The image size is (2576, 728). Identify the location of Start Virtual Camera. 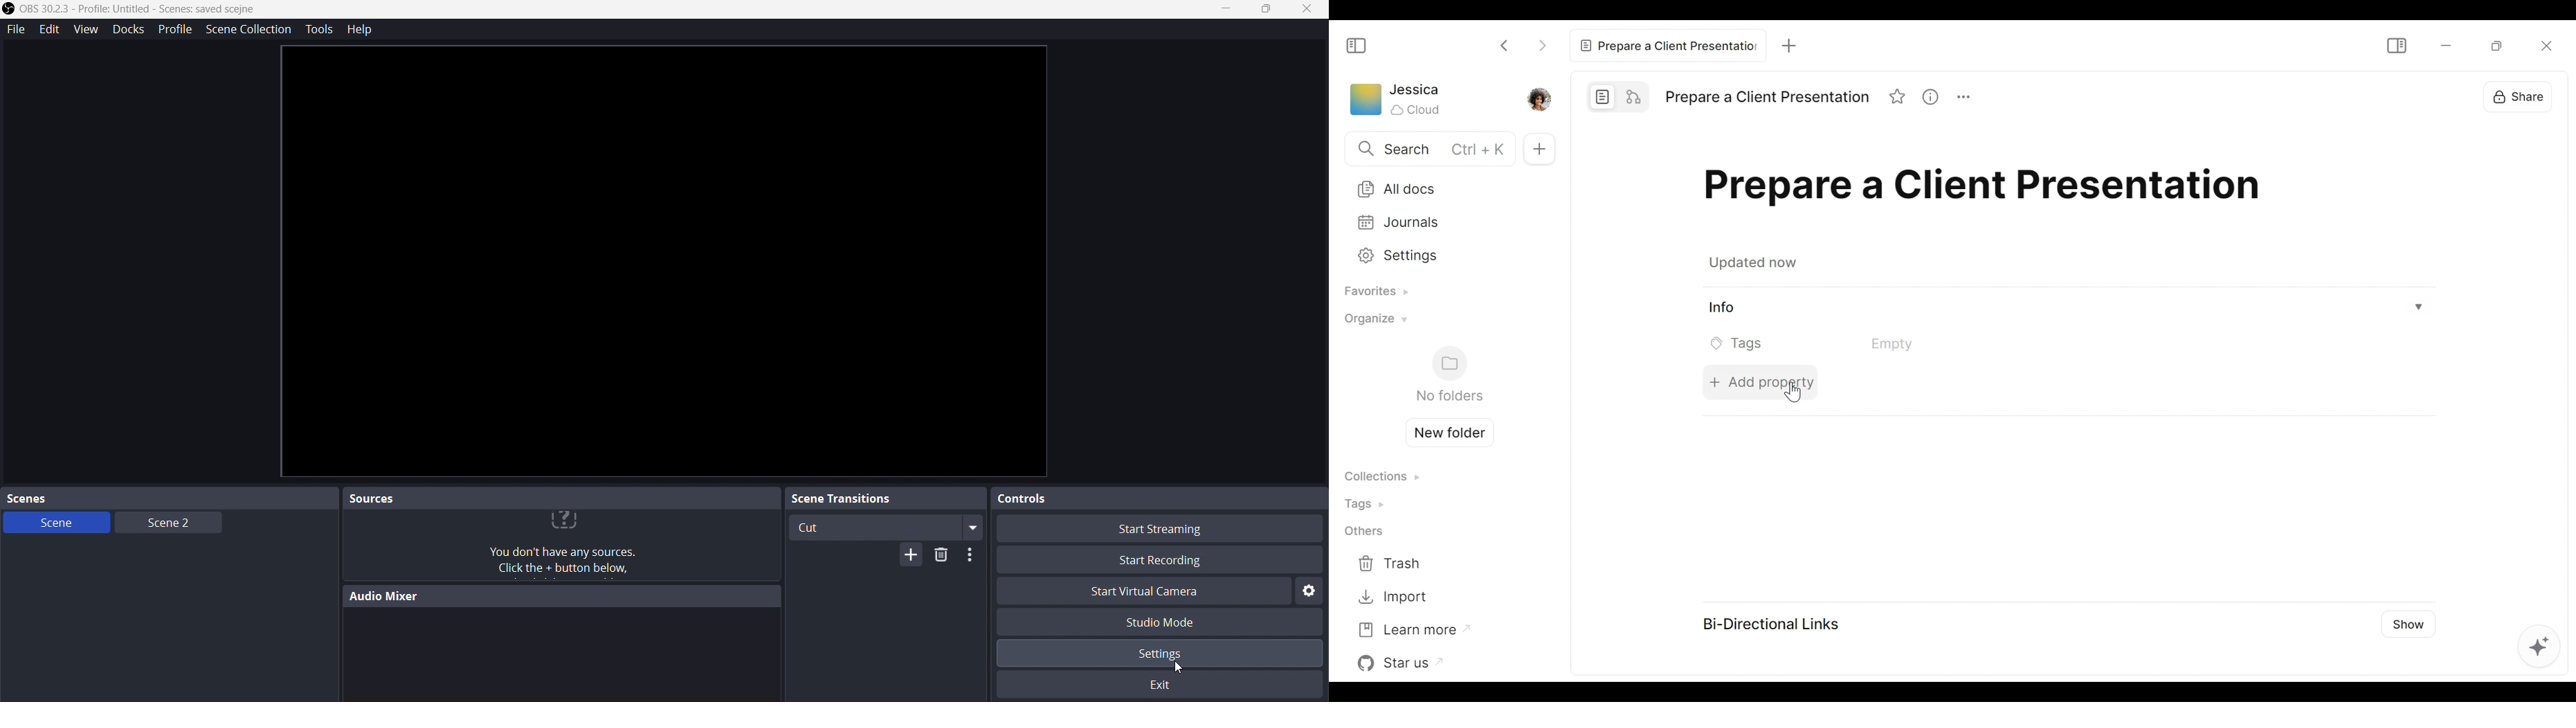
(1139, 593).